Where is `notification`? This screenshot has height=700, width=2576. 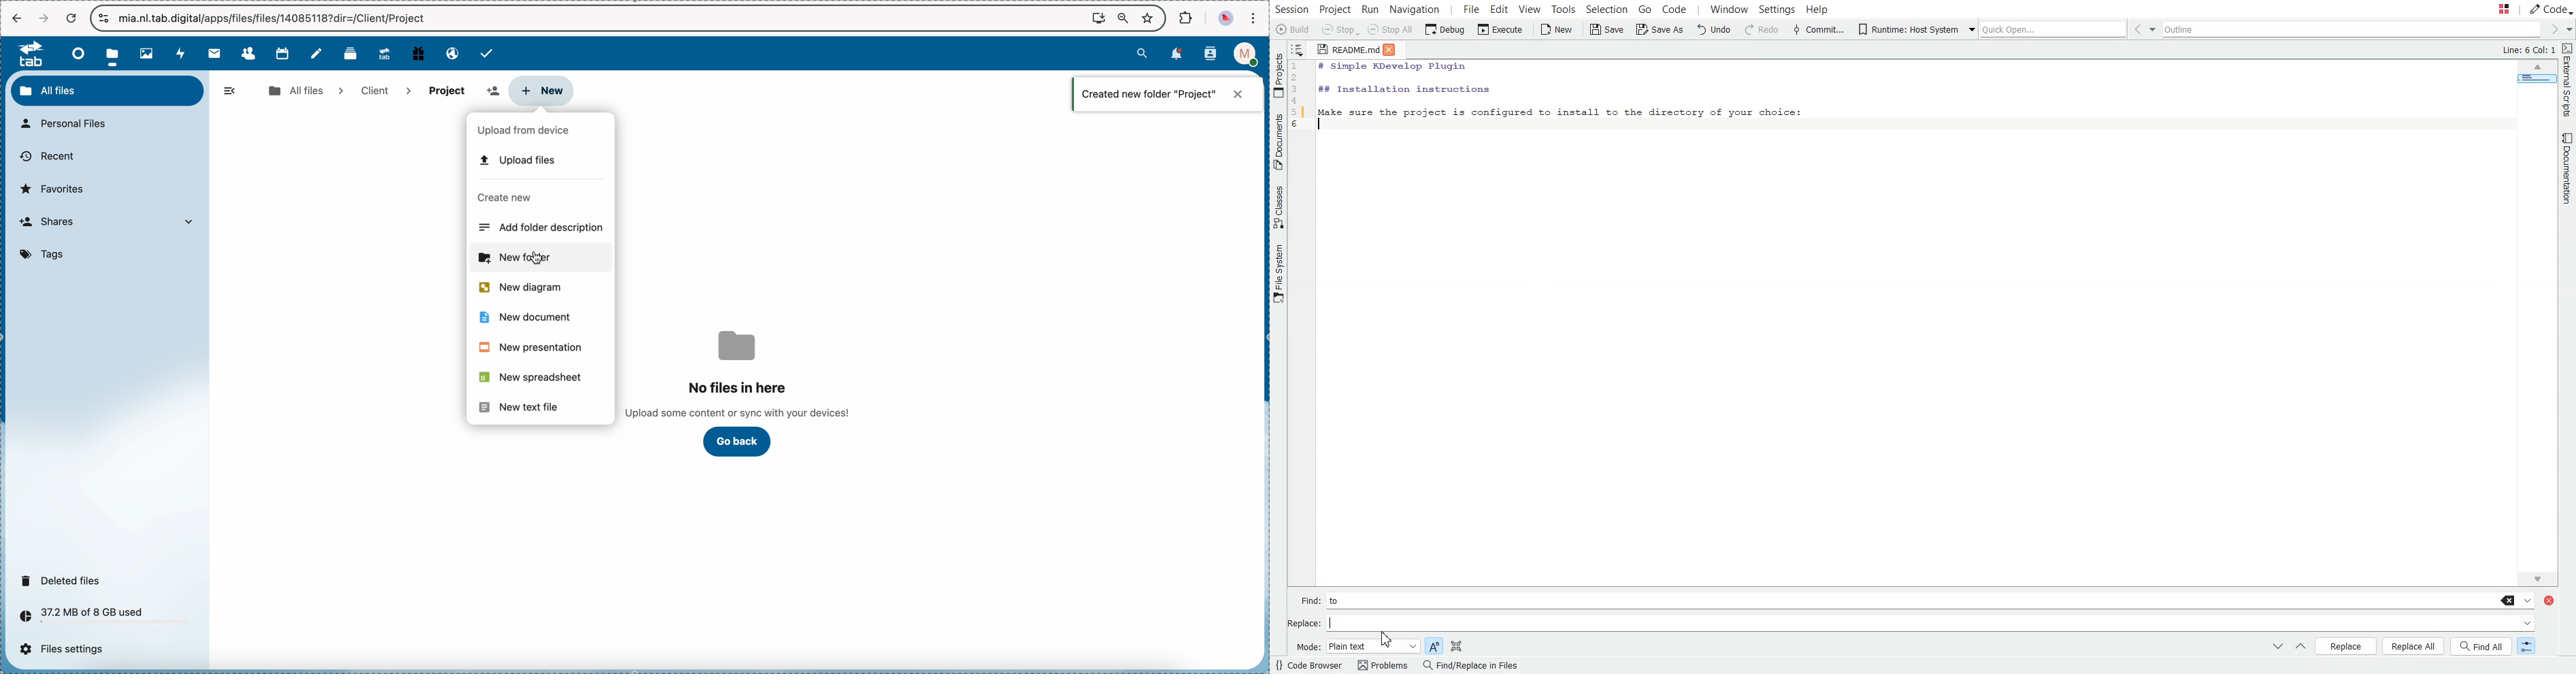
notification is located at coordinates (1167, 94).